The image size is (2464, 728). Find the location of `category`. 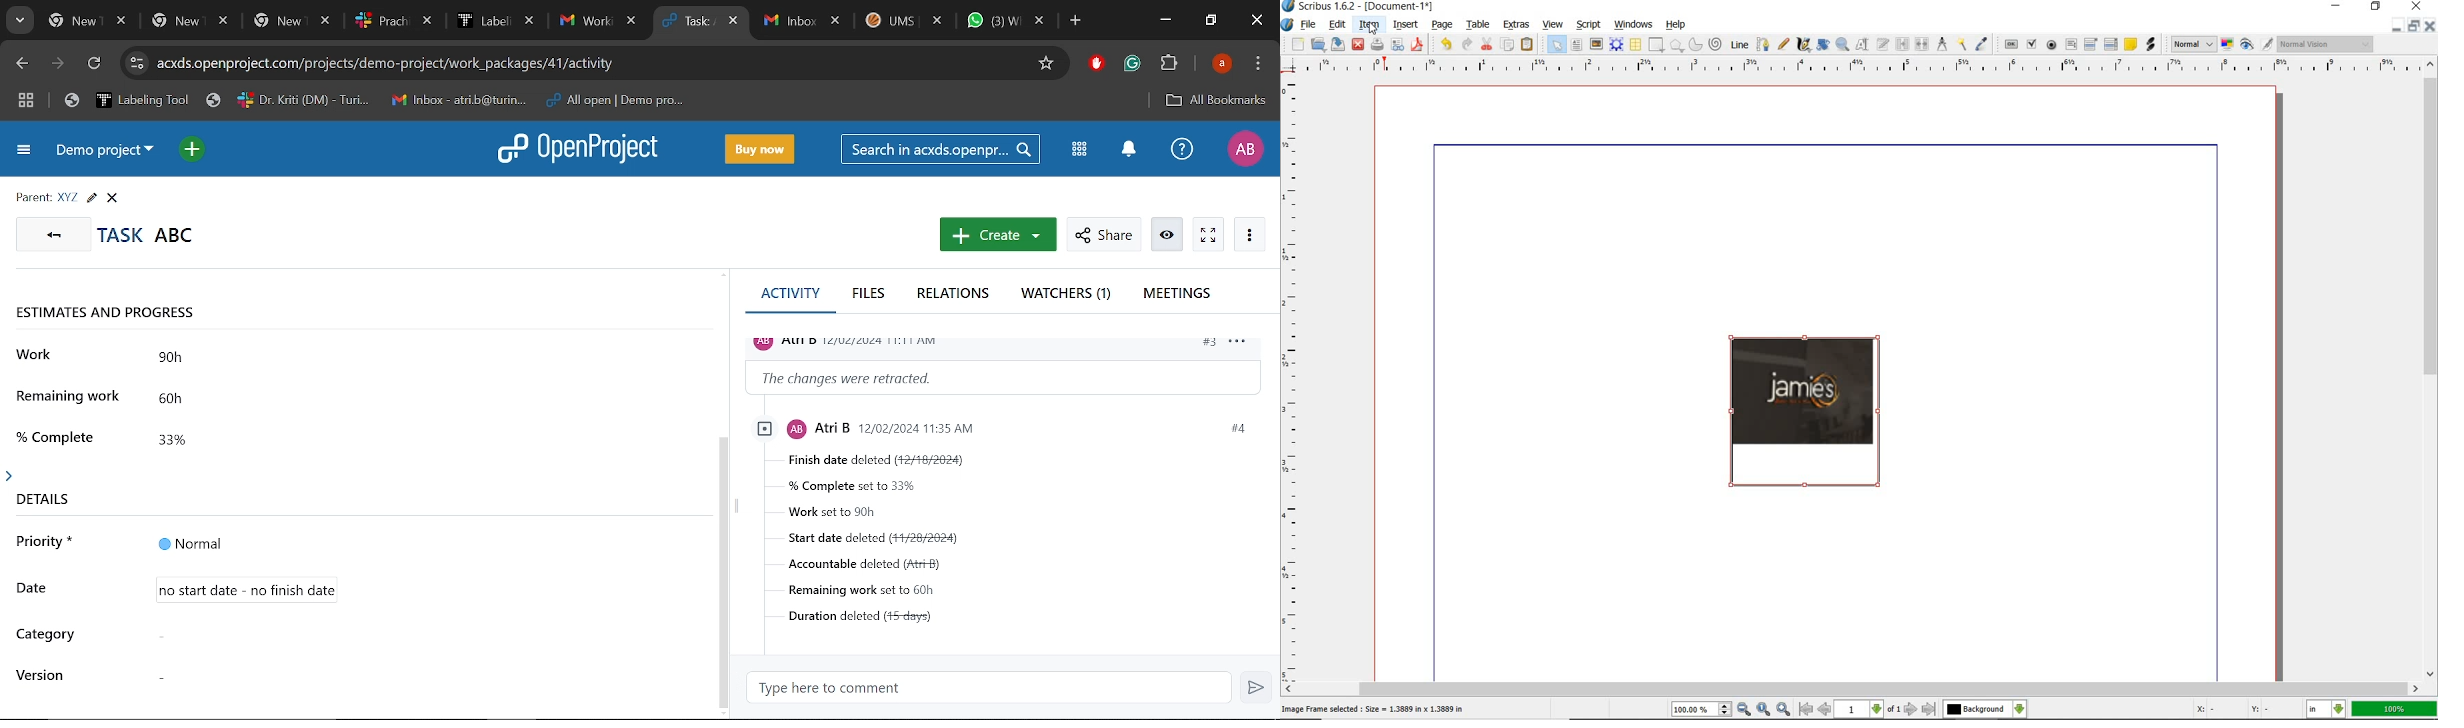

category is located at coordinates (47, 636).